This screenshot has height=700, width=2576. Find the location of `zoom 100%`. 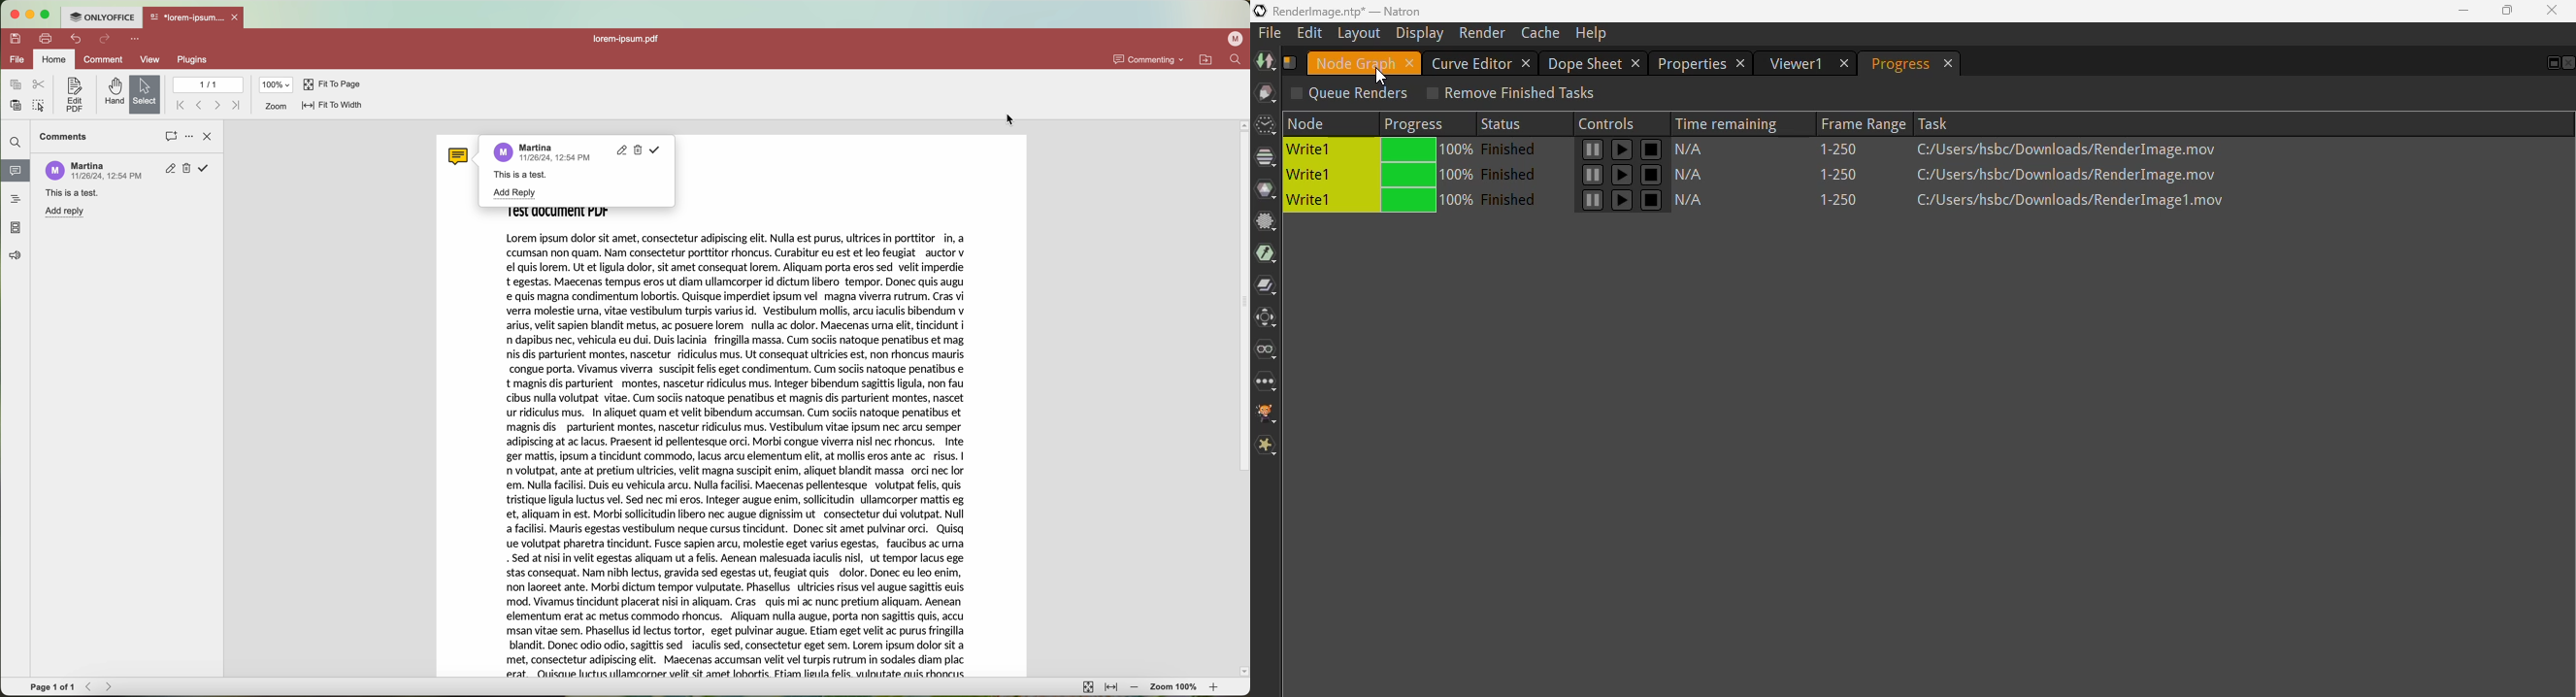

zoom 100% is located at coordinates (1176, 687).